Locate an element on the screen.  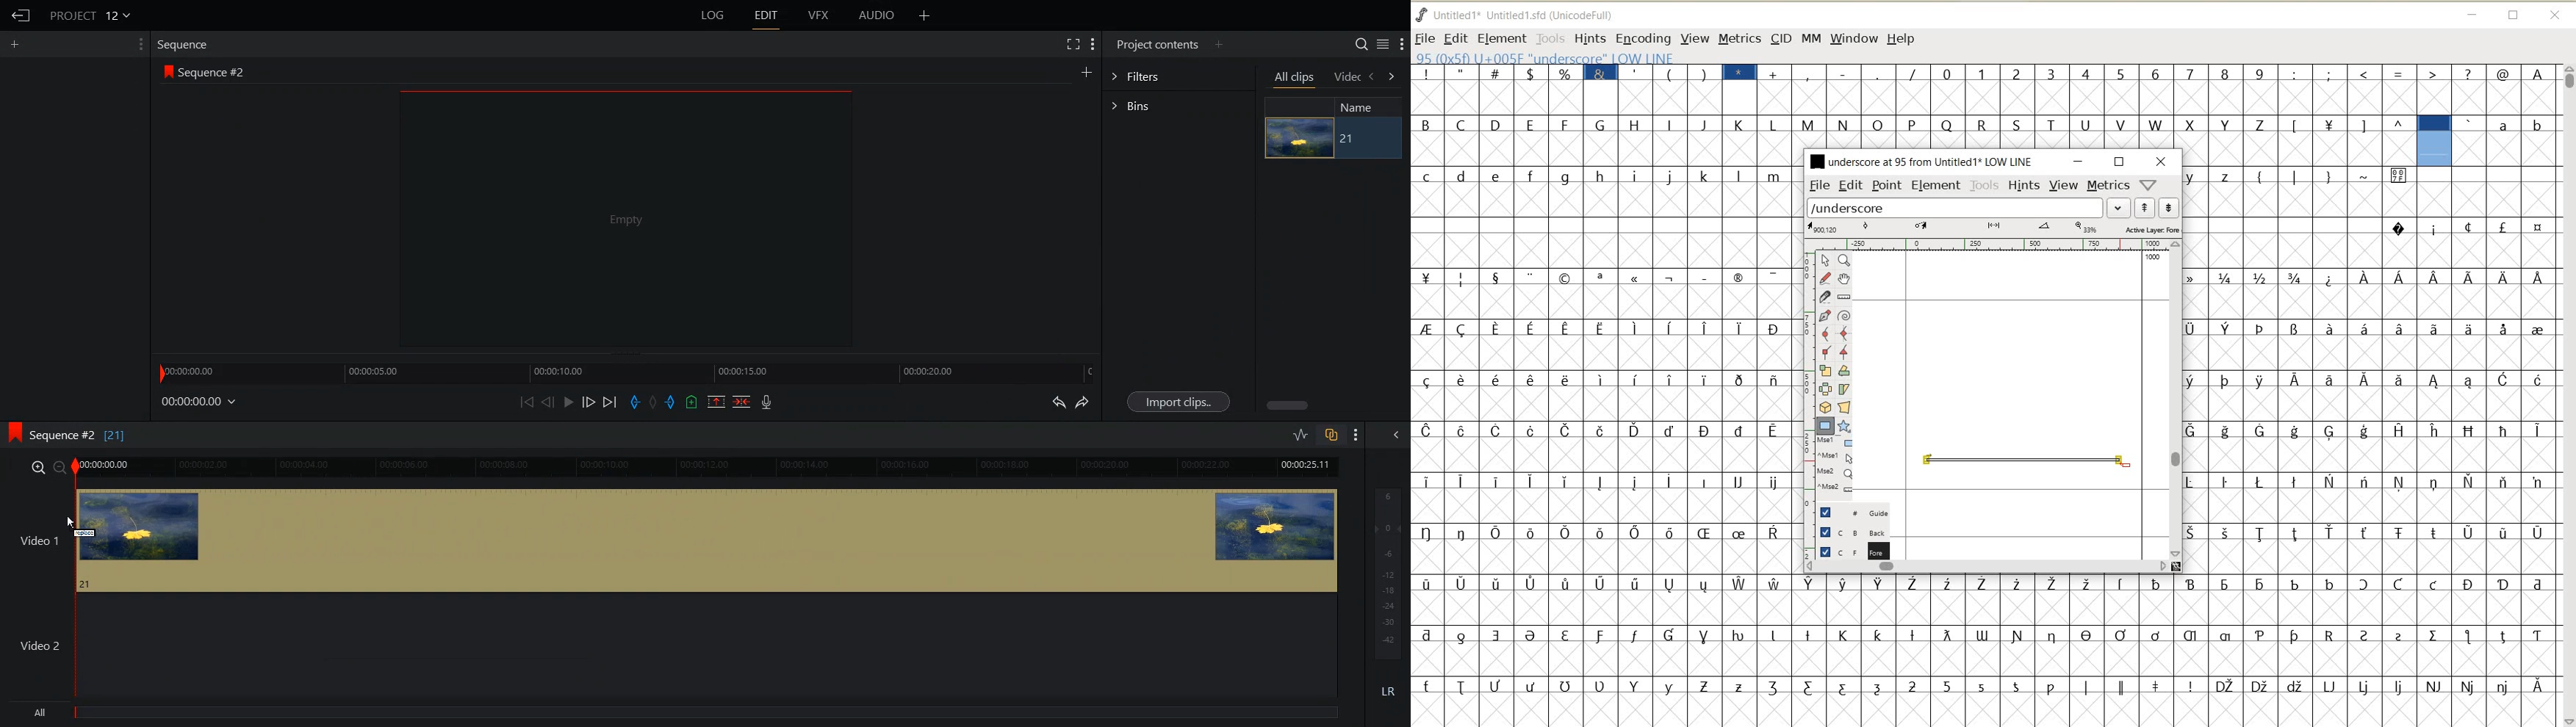
Bins is located at coordinates (1178, 106).